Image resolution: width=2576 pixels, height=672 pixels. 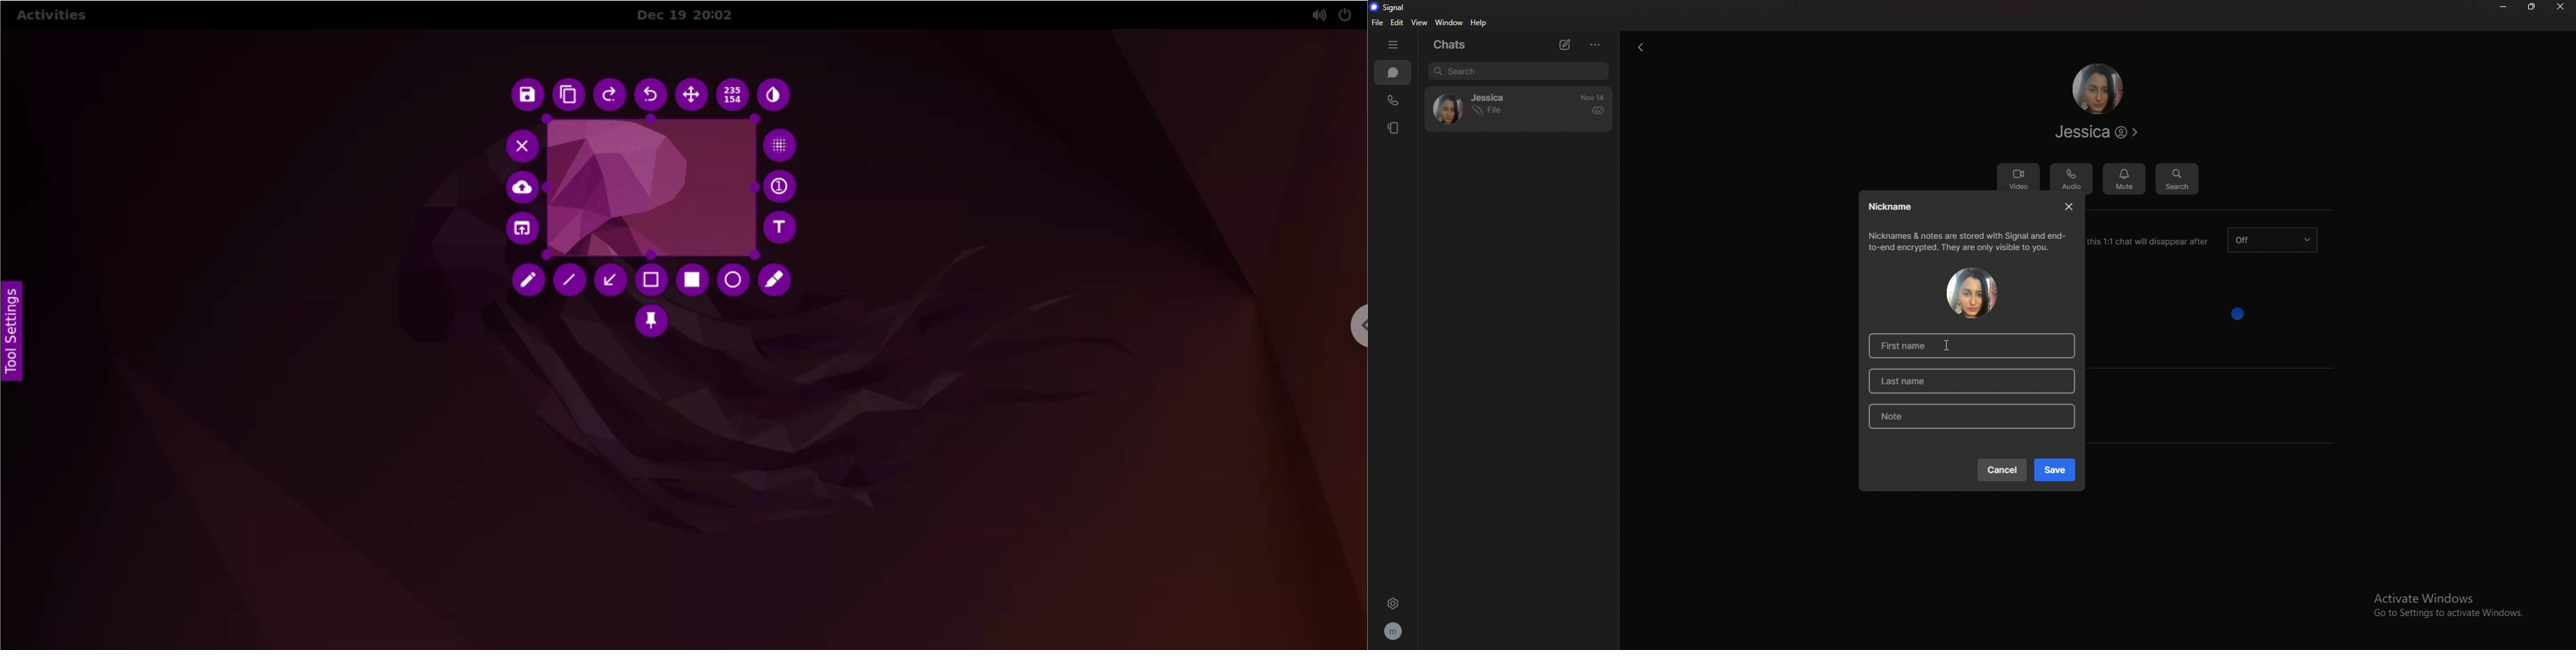 I want to click on contact, so click(x=1477, y=107).